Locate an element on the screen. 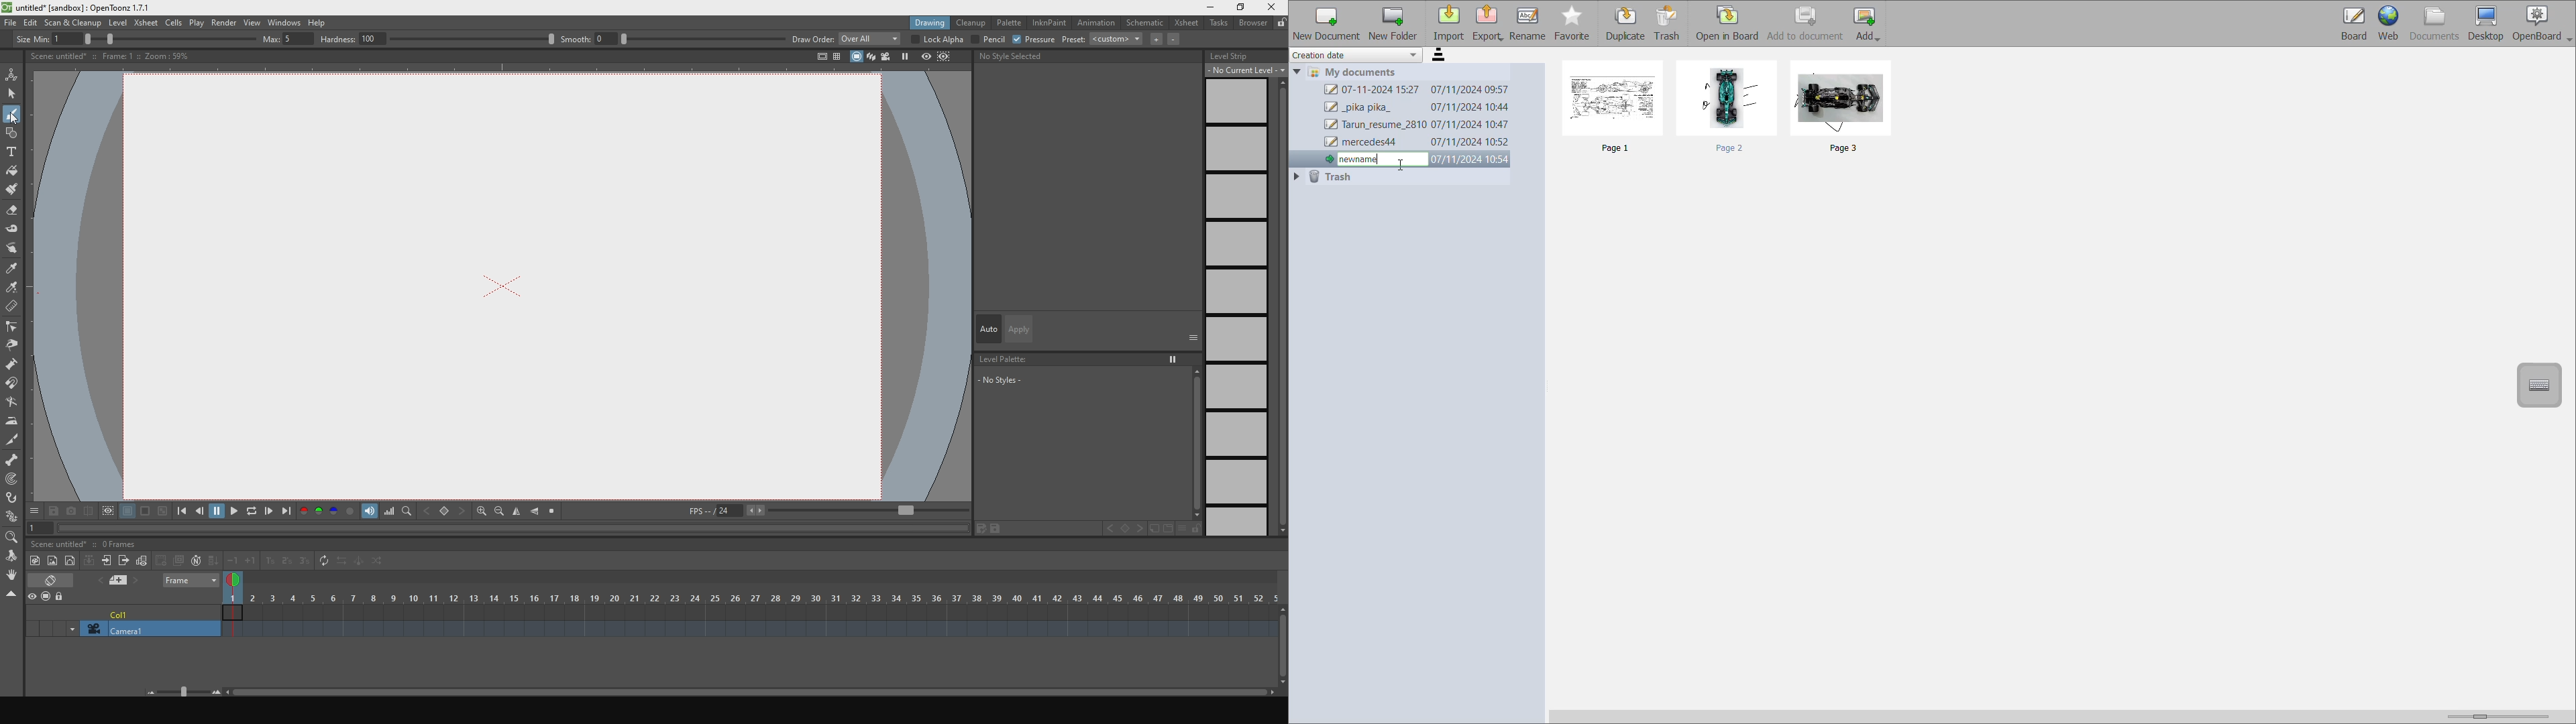  new document is located at coordinates (1325, 23).